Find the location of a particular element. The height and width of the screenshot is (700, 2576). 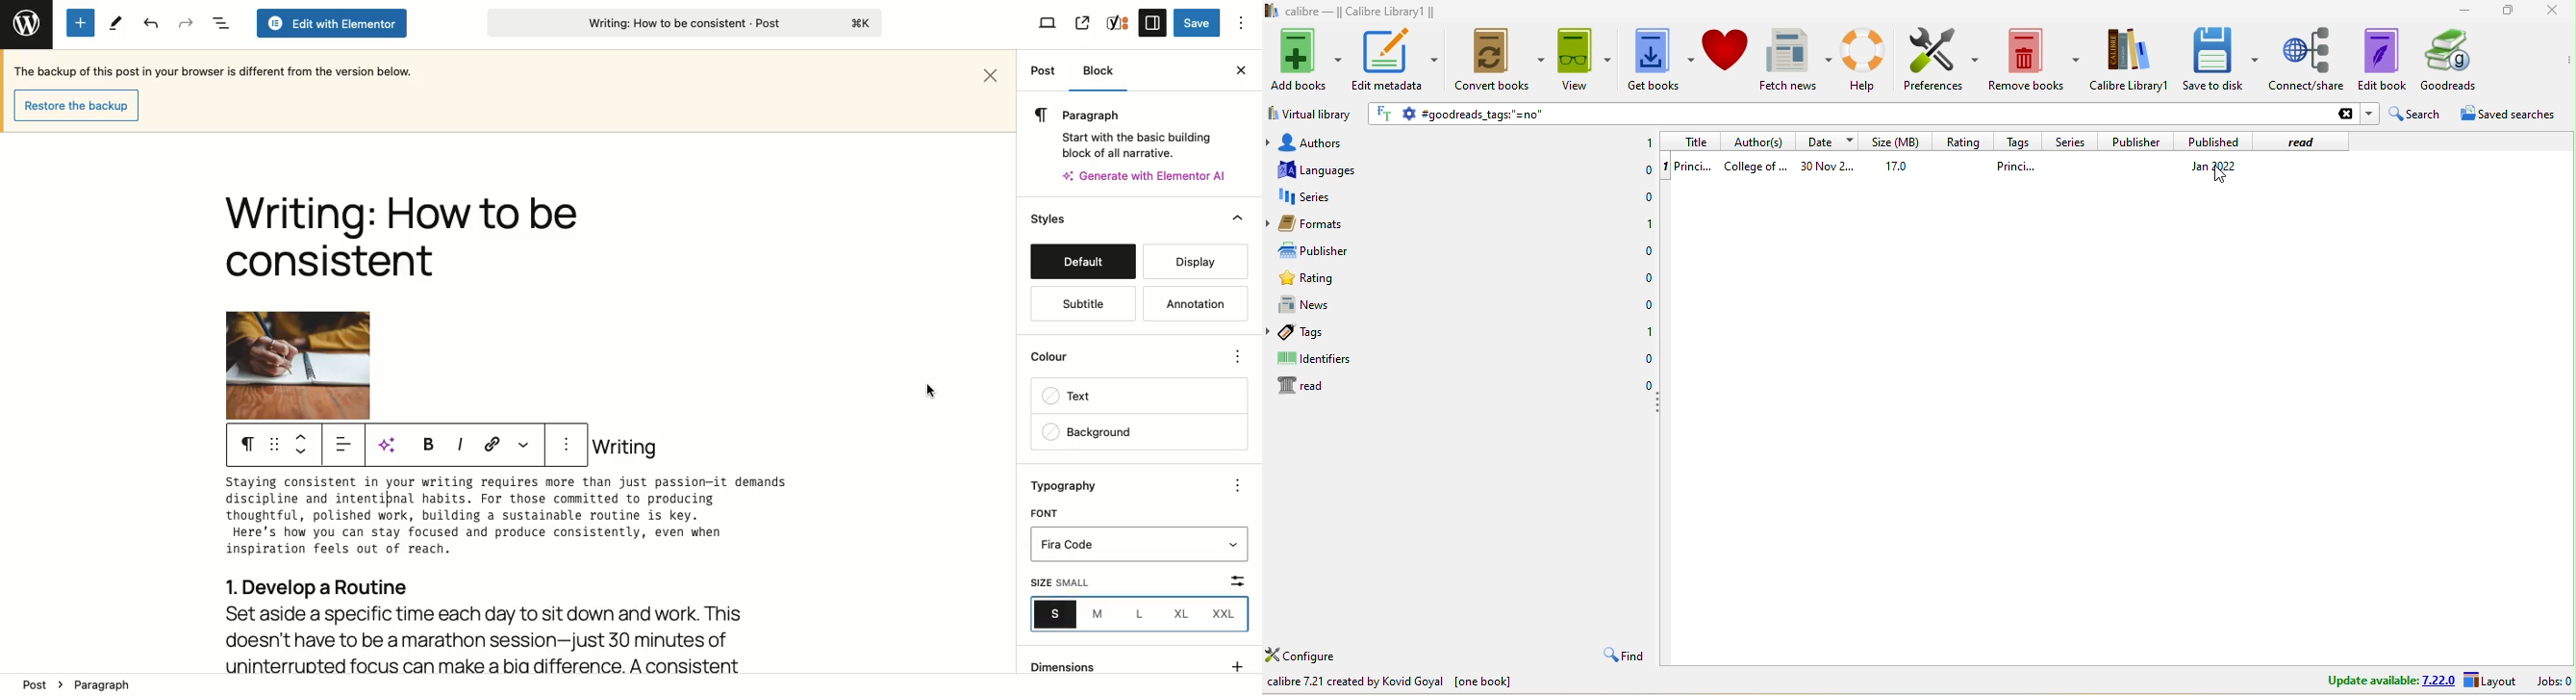

Fira code is located at coordinates (1142, 546).